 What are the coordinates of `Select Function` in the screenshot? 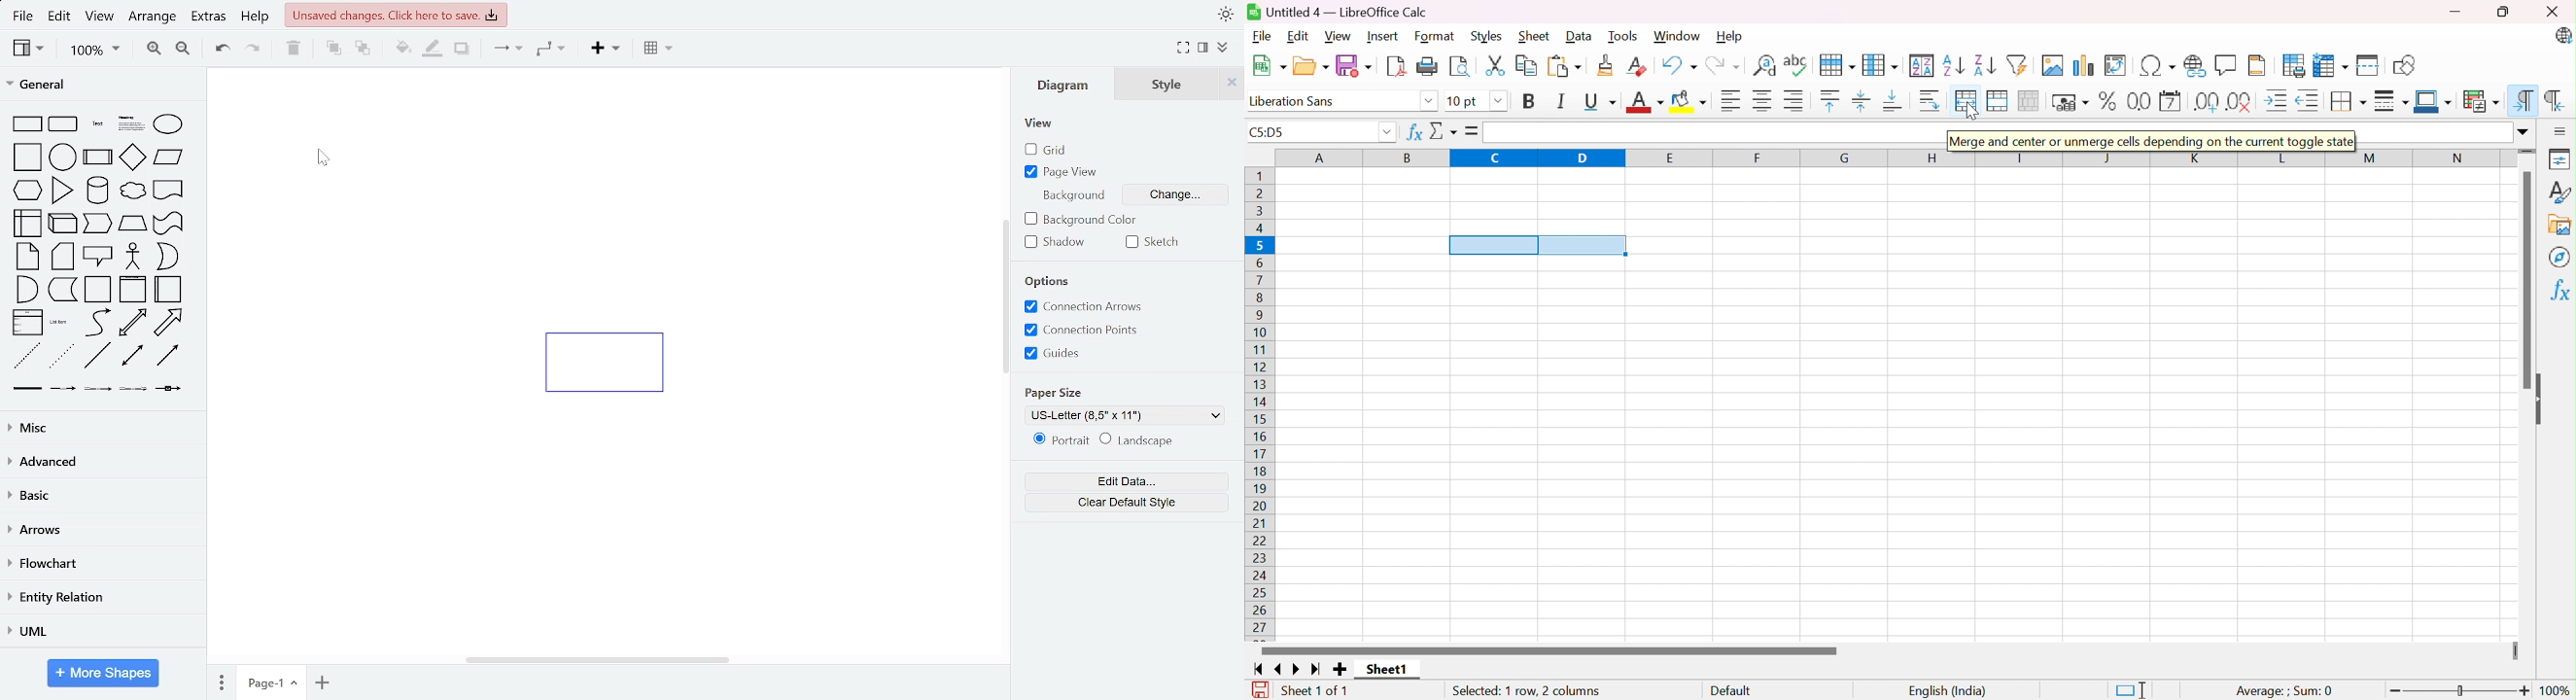 It's located at (1446, 132).